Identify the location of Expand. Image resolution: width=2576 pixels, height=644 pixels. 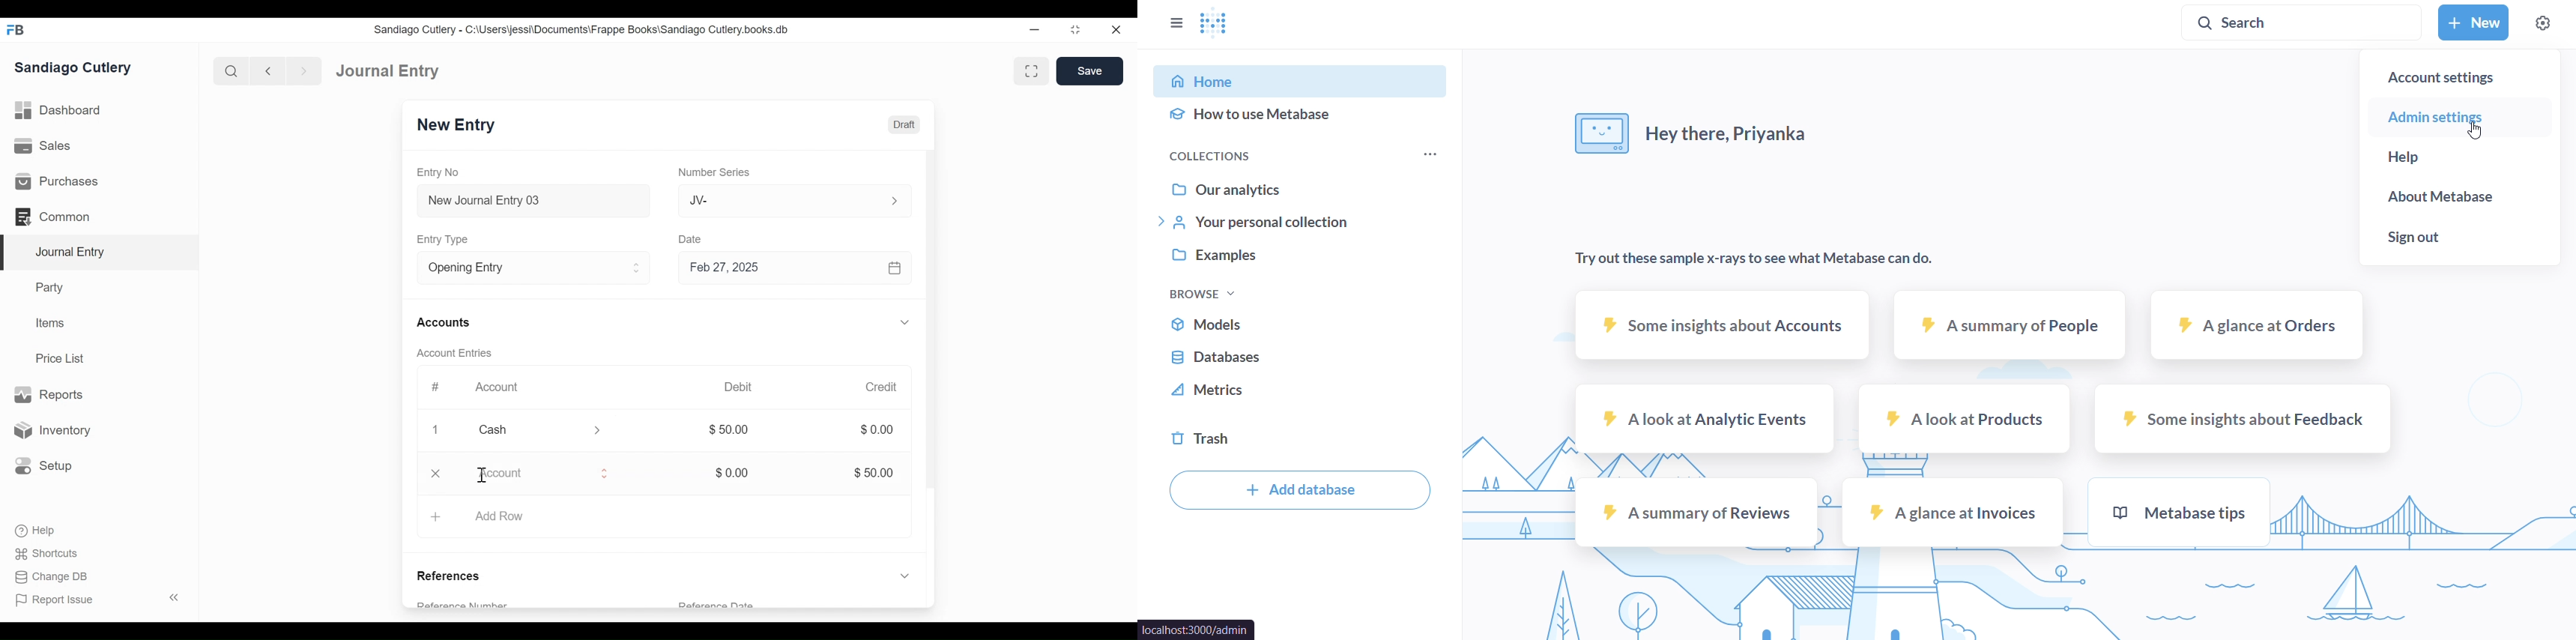
(893, 200).